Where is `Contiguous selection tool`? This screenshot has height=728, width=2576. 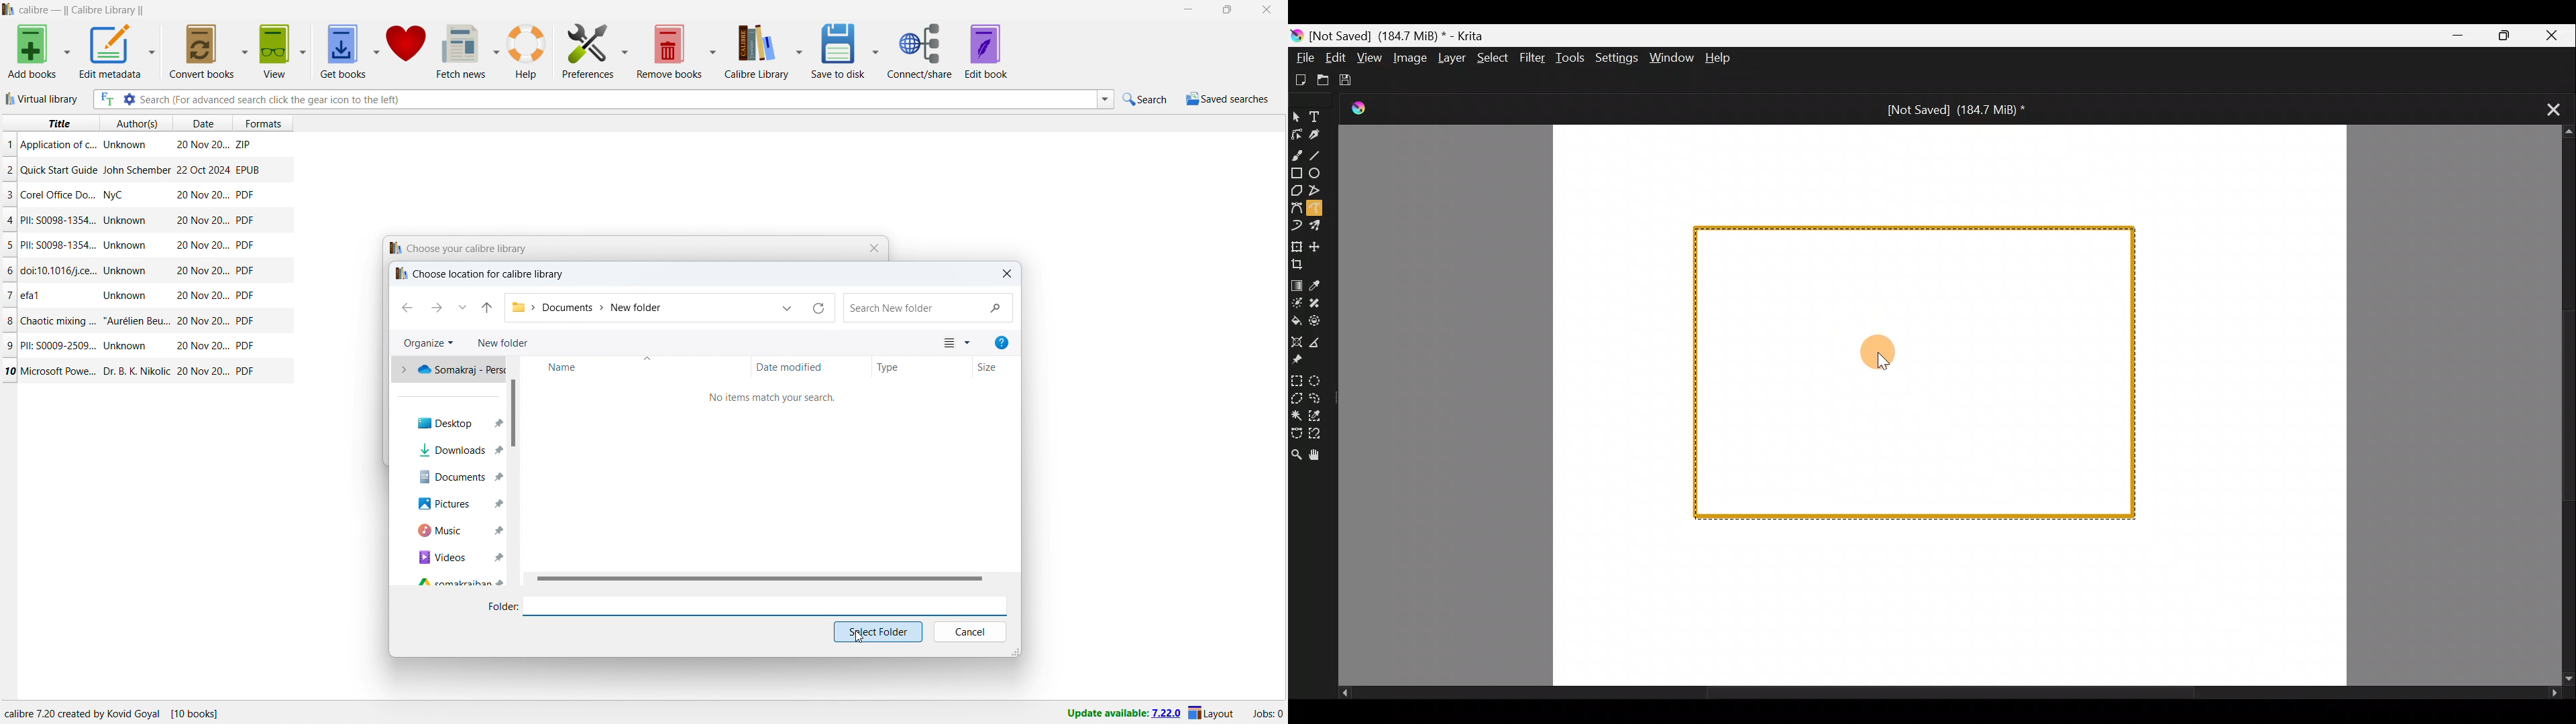
Contiguous selection tool is located at coordinates (1296, 413).